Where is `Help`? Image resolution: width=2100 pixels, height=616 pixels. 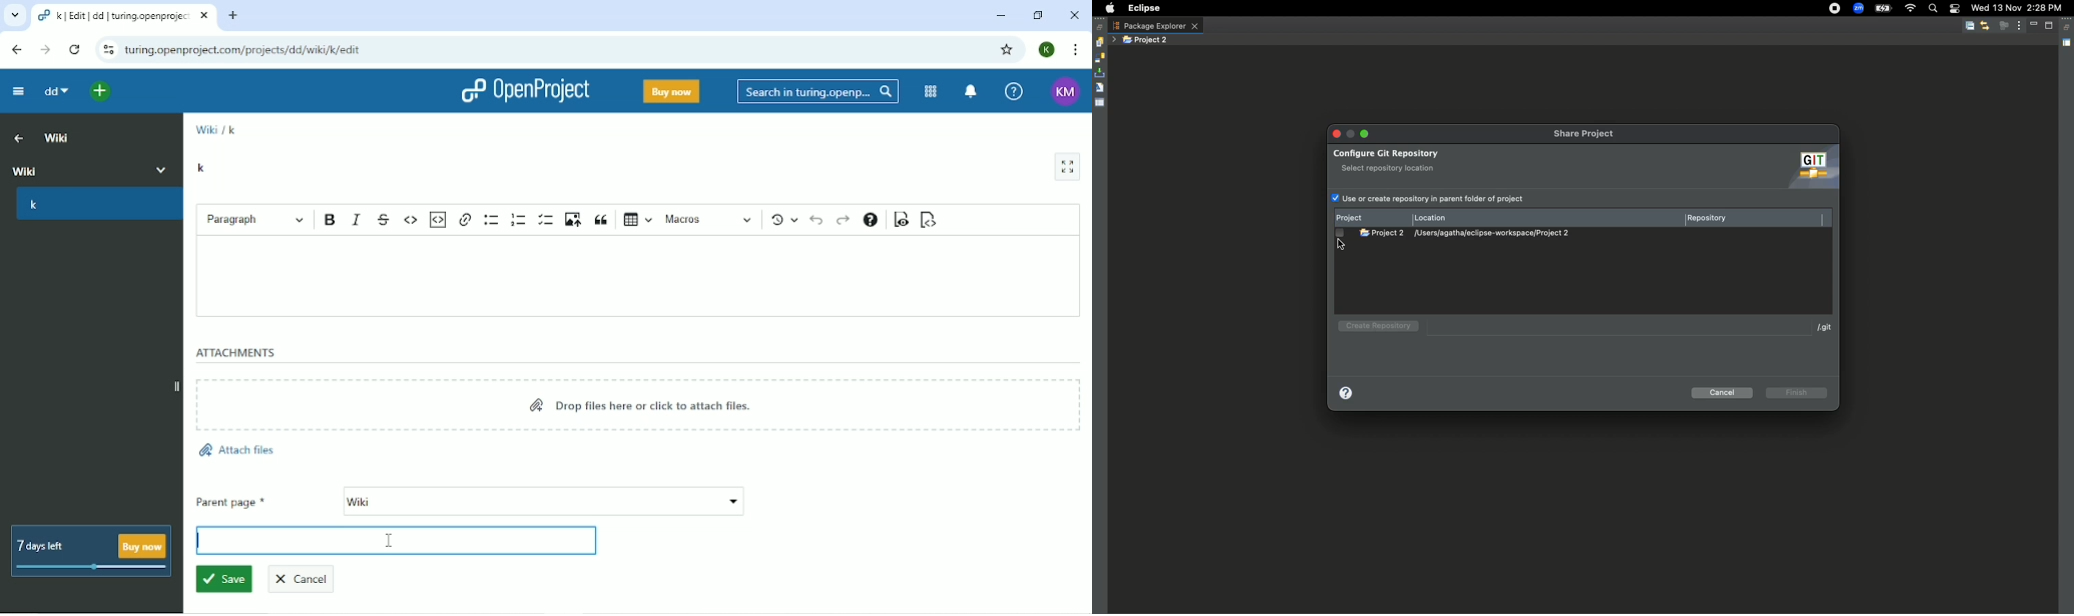 Help is located at coordinates (1012, 90).